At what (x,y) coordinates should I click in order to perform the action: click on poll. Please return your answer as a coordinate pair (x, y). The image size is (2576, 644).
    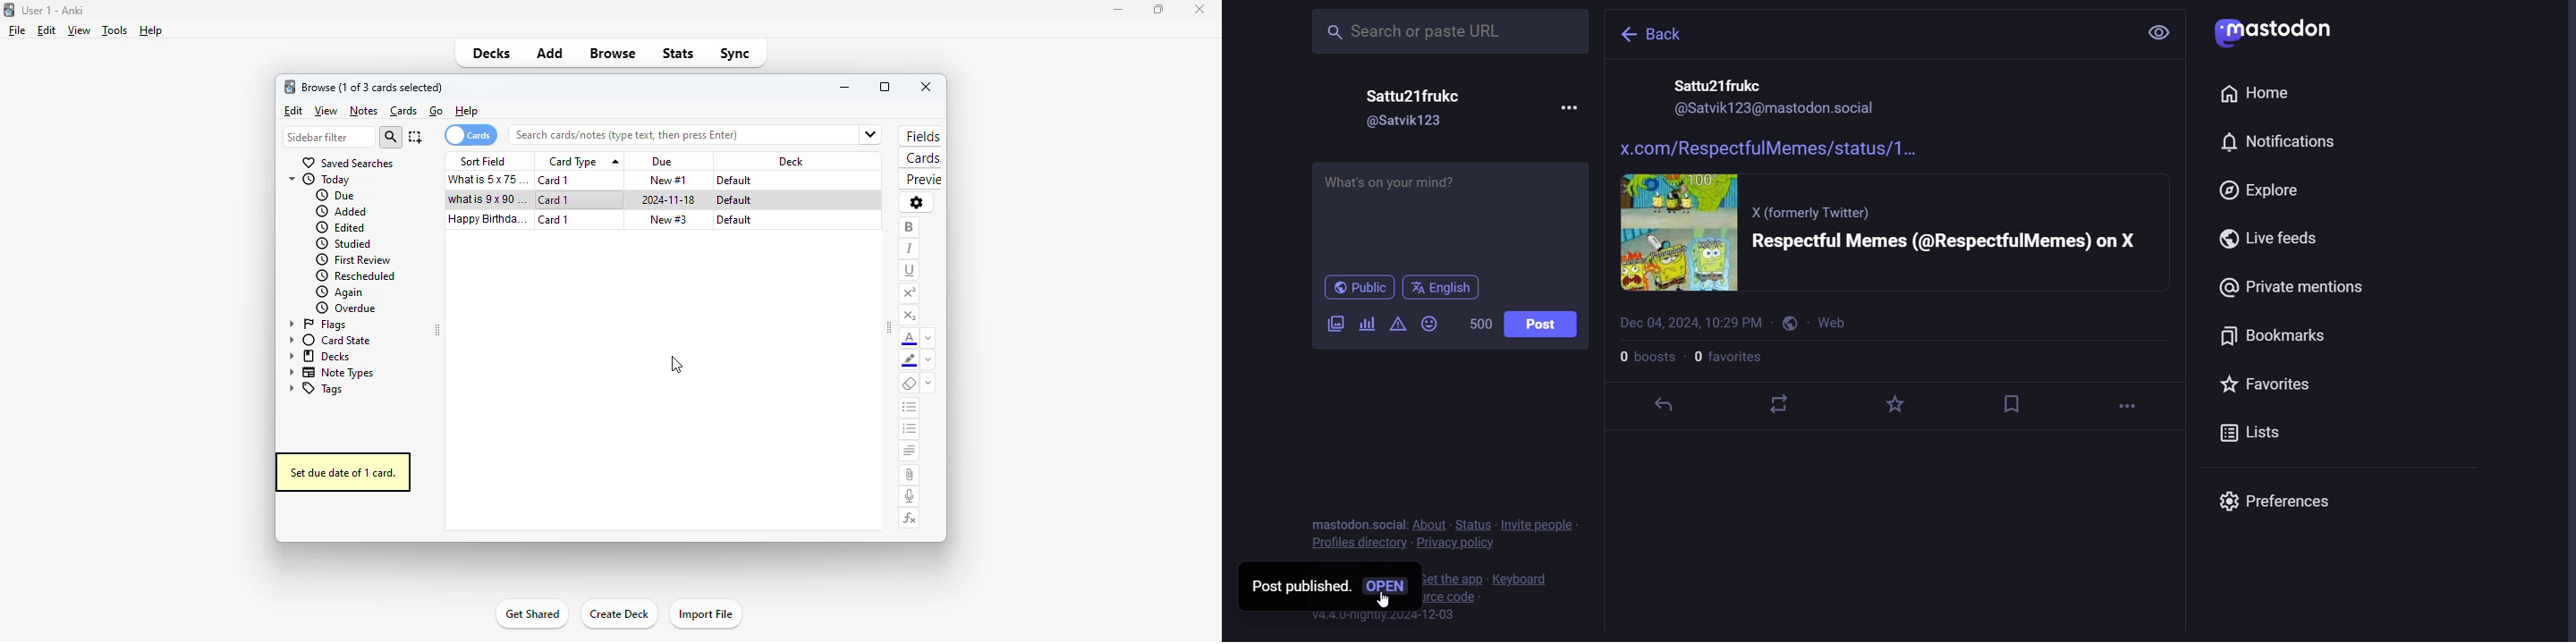
    Looking at the image, I should click on (1366, 325).